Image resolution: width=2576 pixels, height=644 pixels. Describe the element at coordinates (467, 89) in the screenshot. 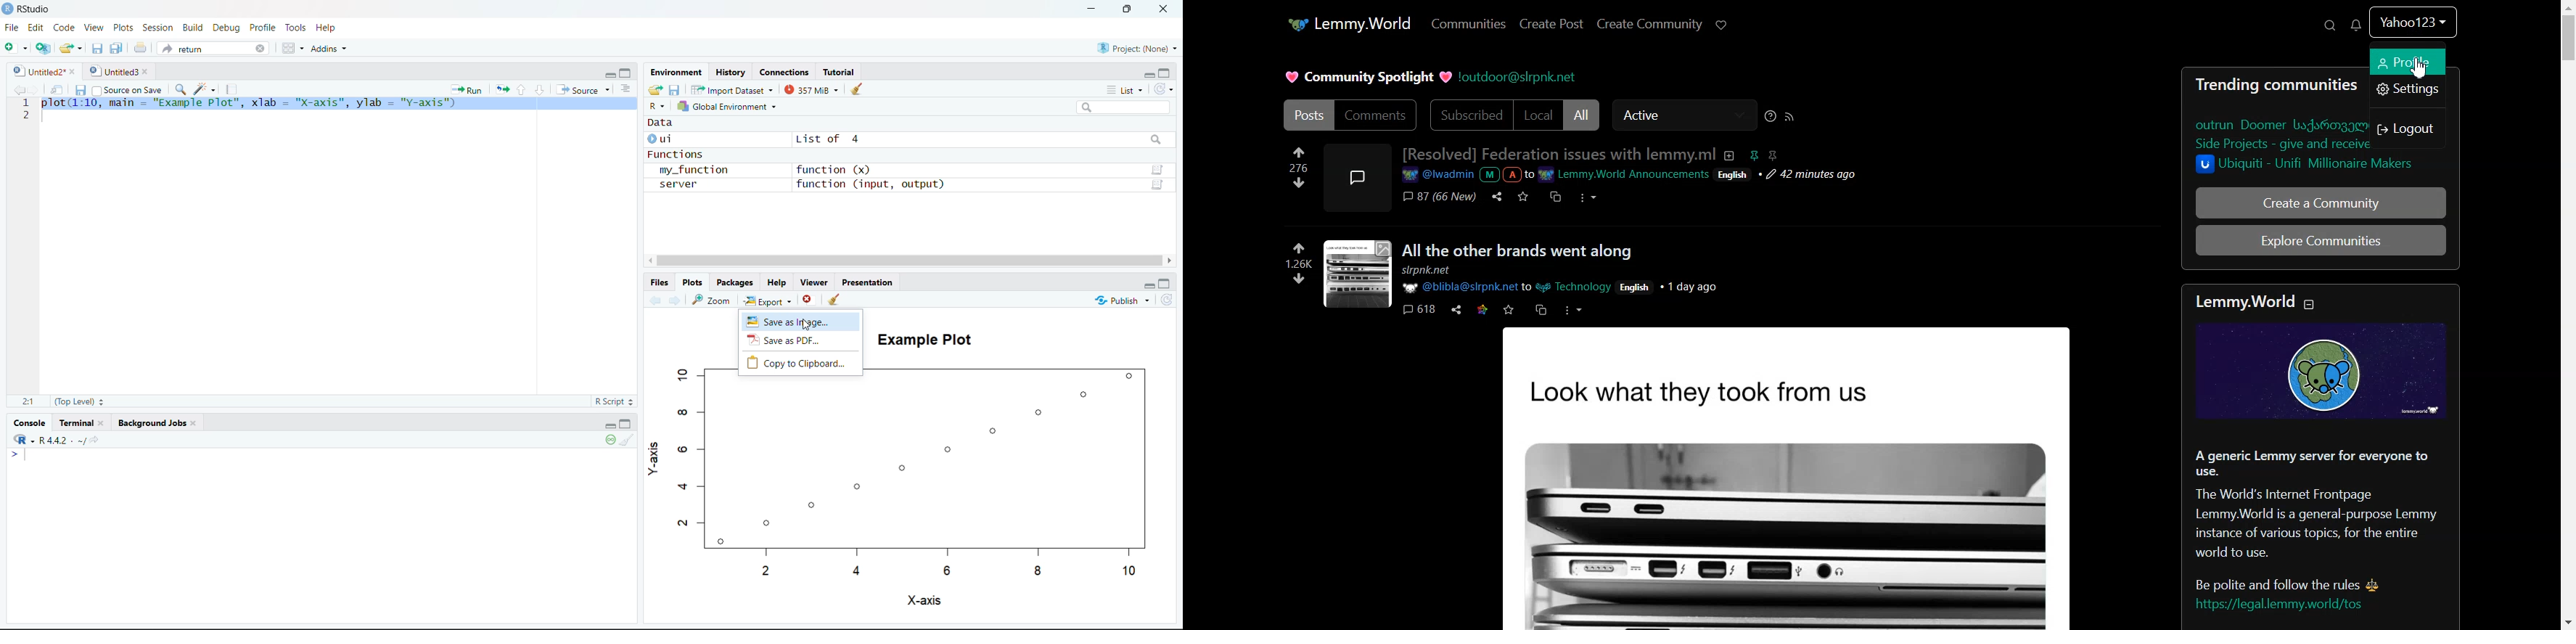

I see `Run the current line or selection (Ctrl + Enter)` at that location.